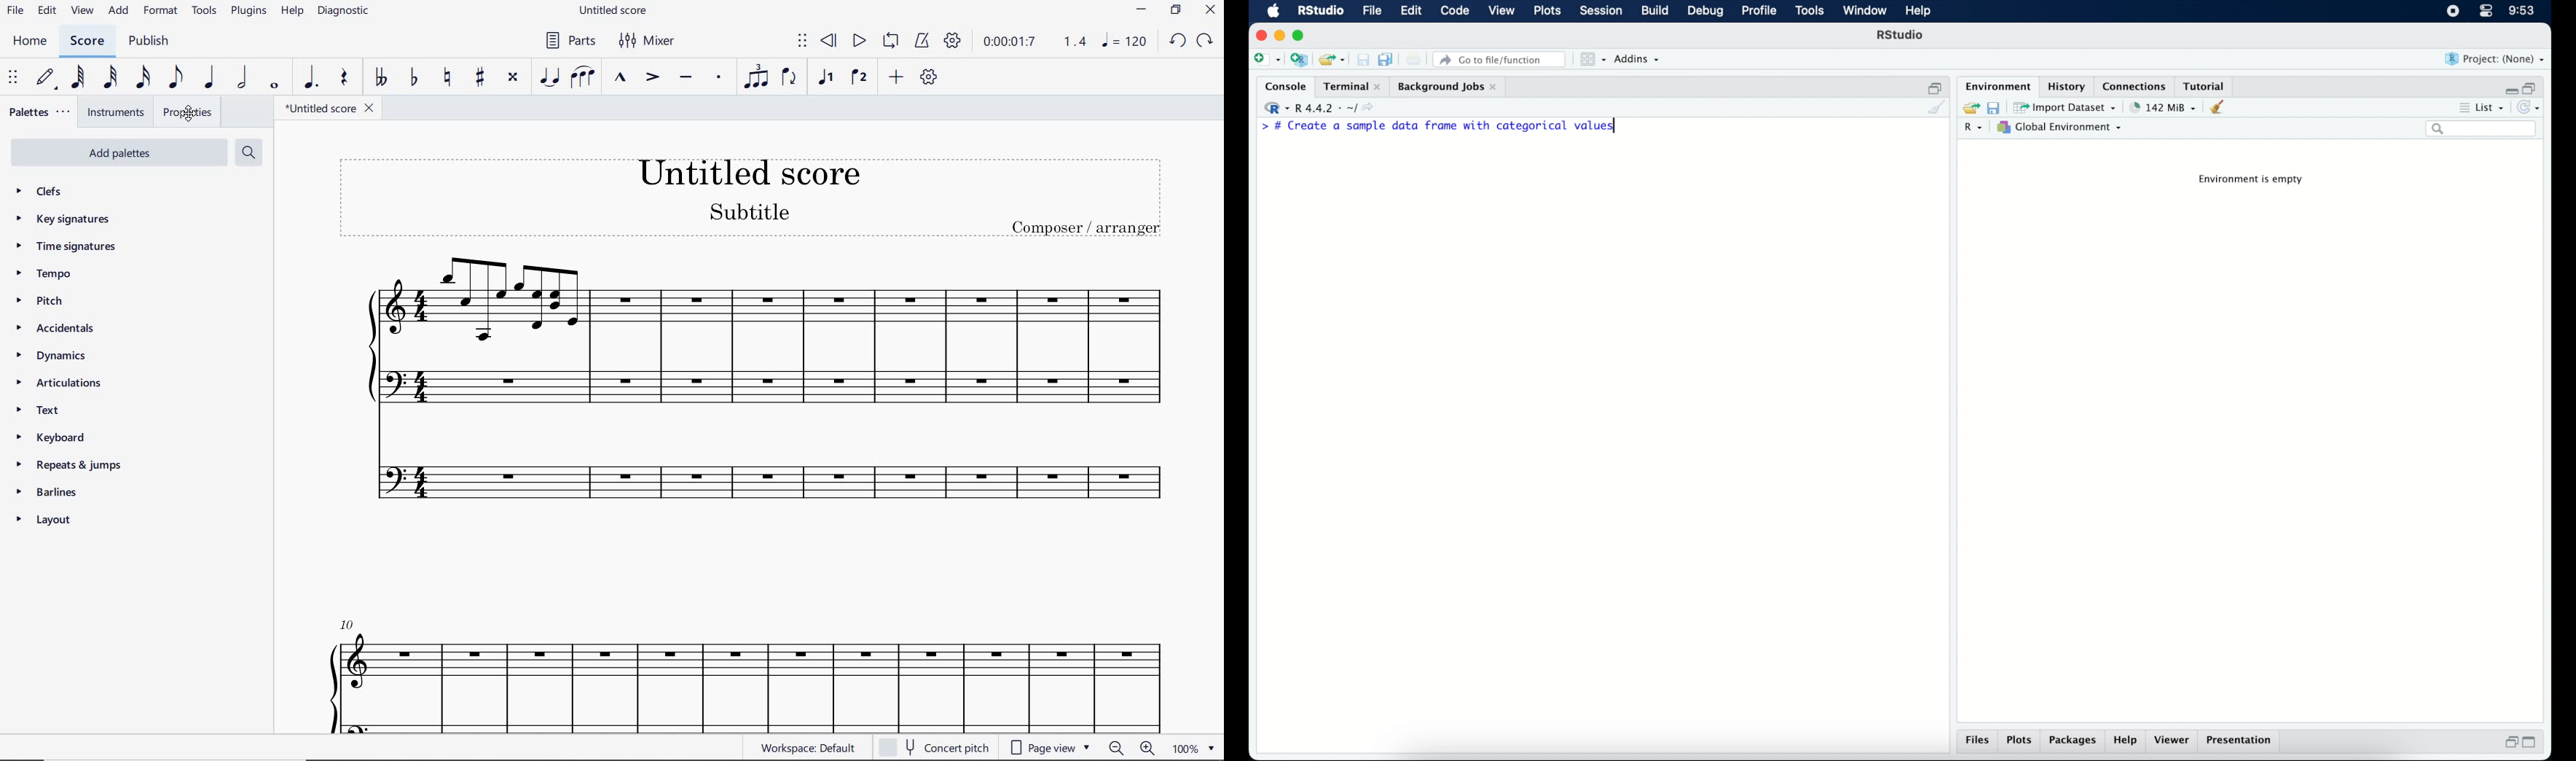 Image resolution: width=2576 pixels, height=784 pixels. What do you see at coordinates (87, 42) in the screenshot?
I see `SCORE` at bounding box center [87, 42].